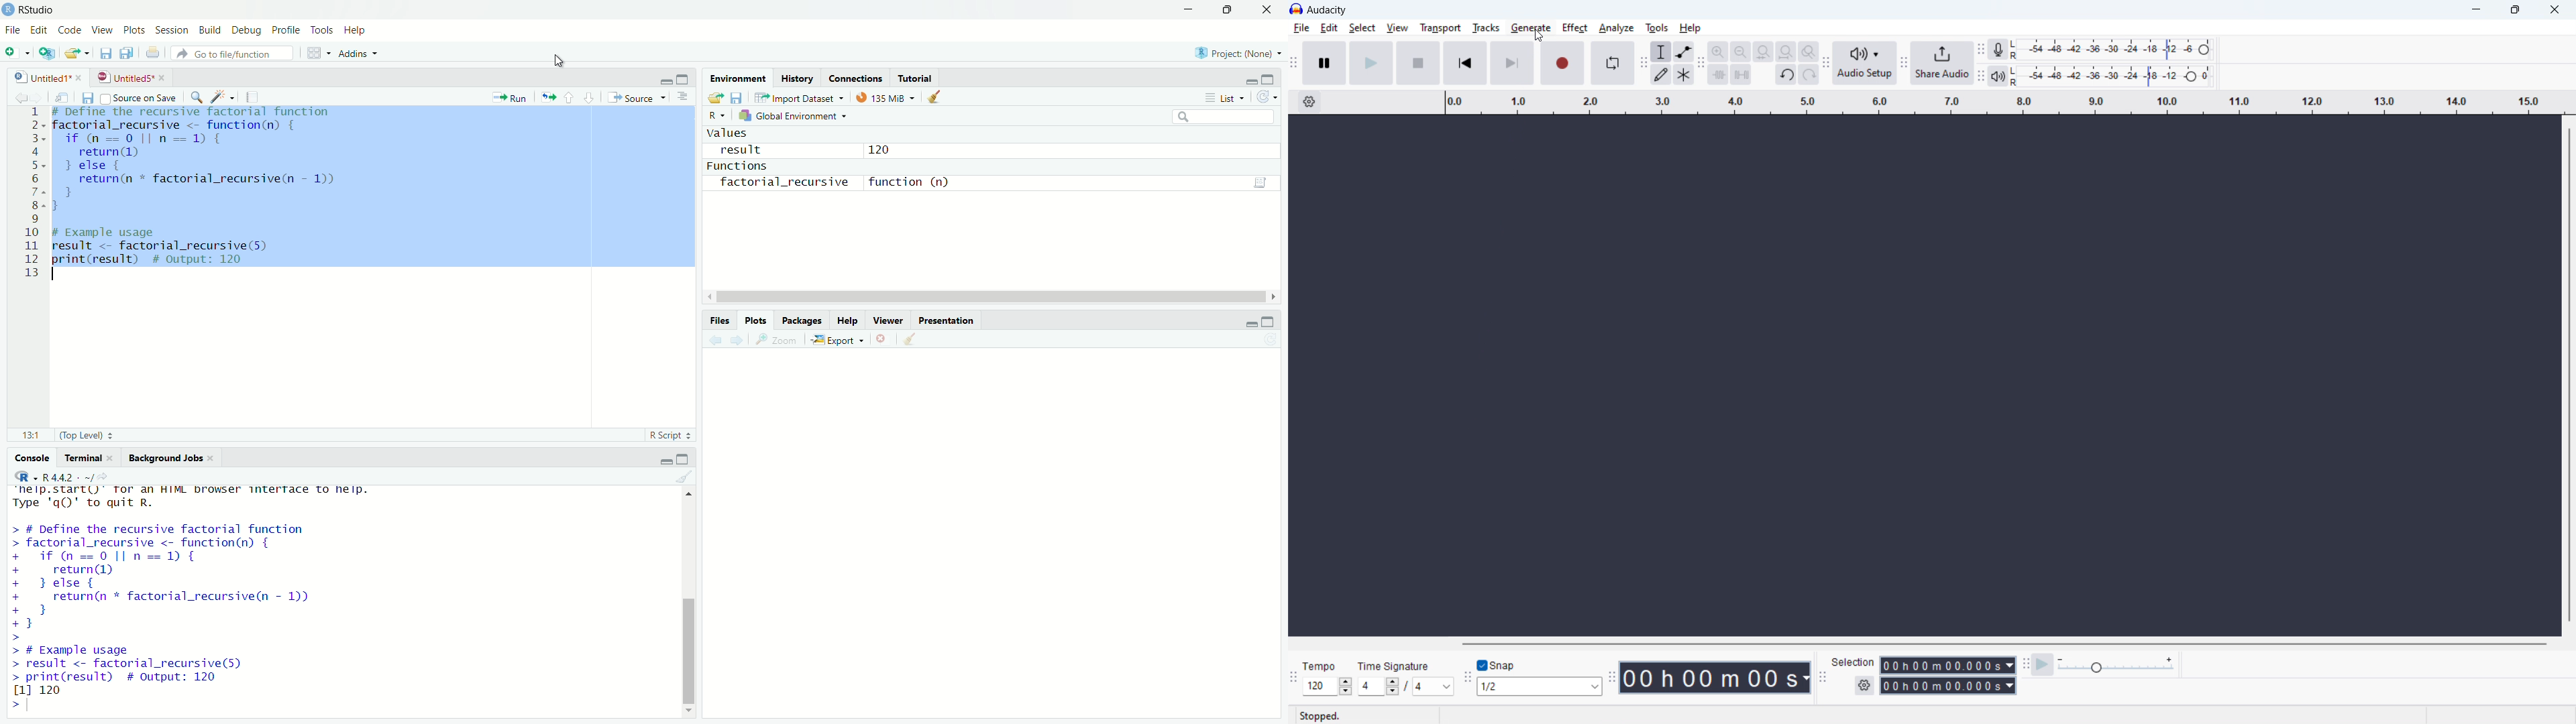  Describe the element at coordinates (558, 57) in the screenshot. I see `Text cursor` at that location.